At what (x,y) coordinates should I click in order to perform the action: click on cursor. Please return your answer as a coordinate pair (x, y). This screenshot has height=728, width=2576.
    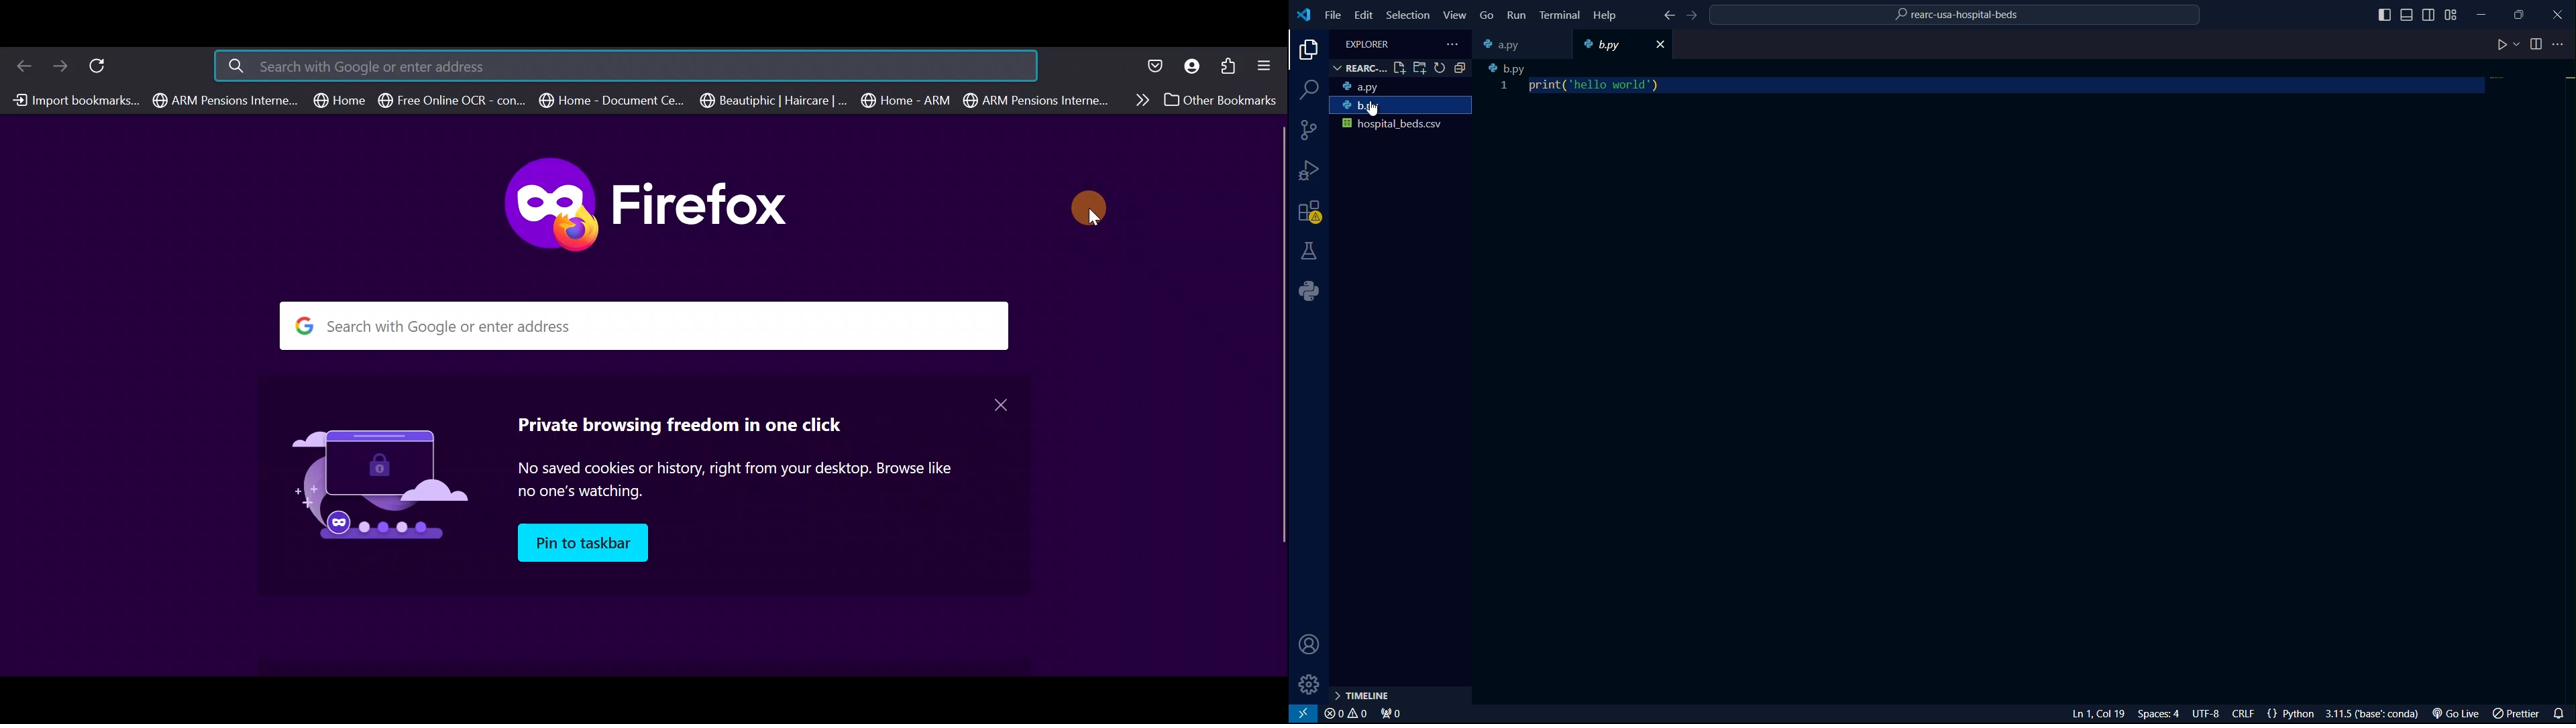
    Looking at the image, I should click on (1371, 109).